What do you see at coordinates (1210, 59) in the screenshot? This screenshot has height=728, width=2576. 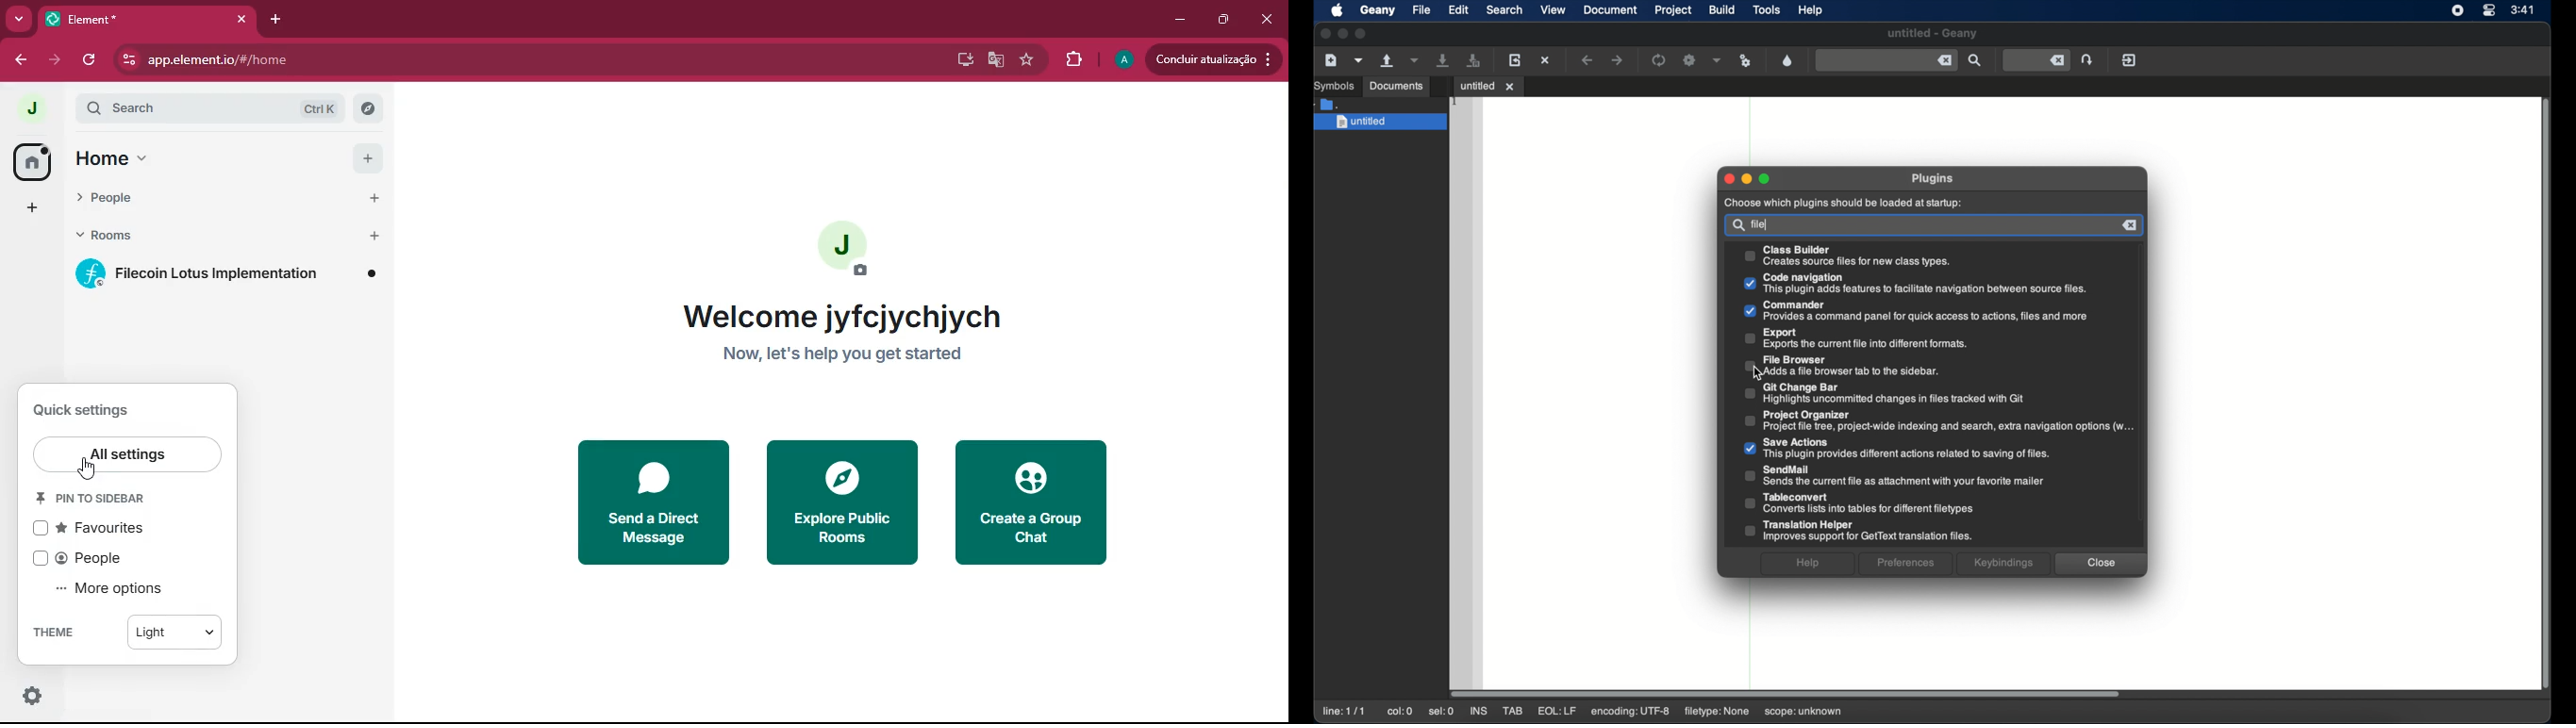 I see `update` at bounding box center [1210, 59].